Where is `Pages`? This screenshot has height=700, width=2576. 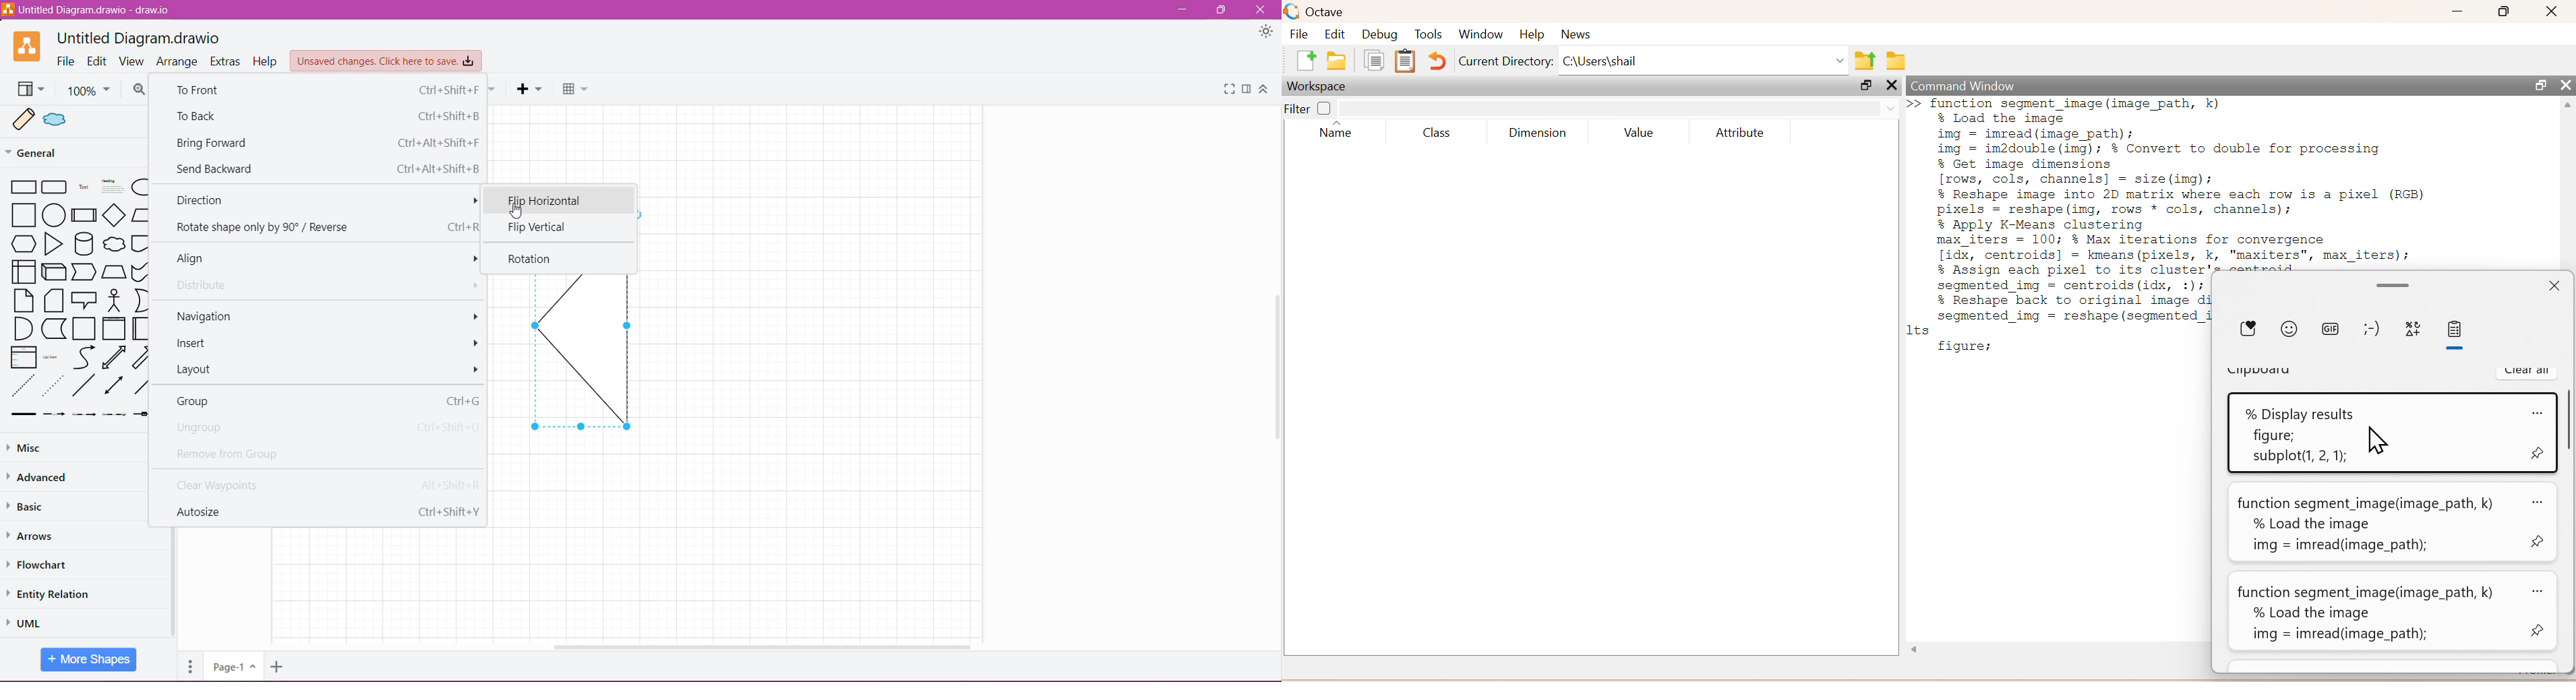
Pages is located at coordinates (189, 667).